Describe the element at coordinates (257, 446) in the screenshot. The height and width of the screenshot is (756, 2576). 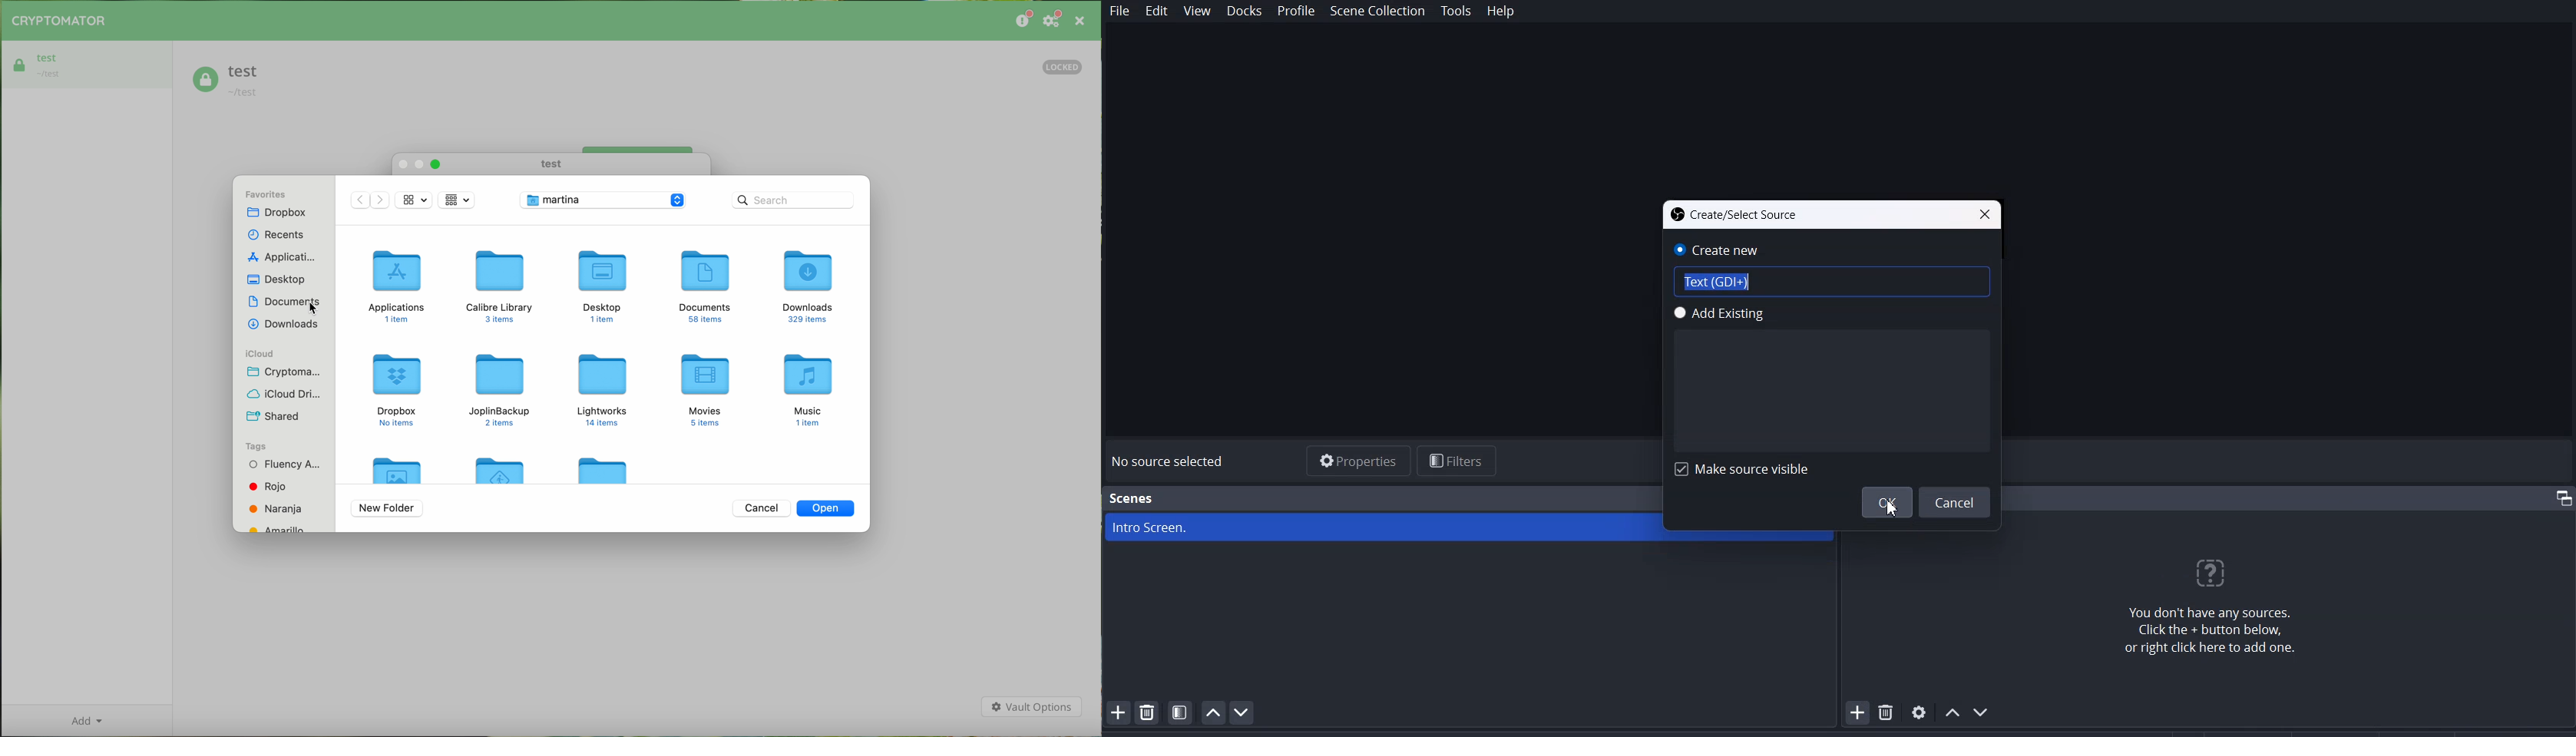
I see `tags` at that location.